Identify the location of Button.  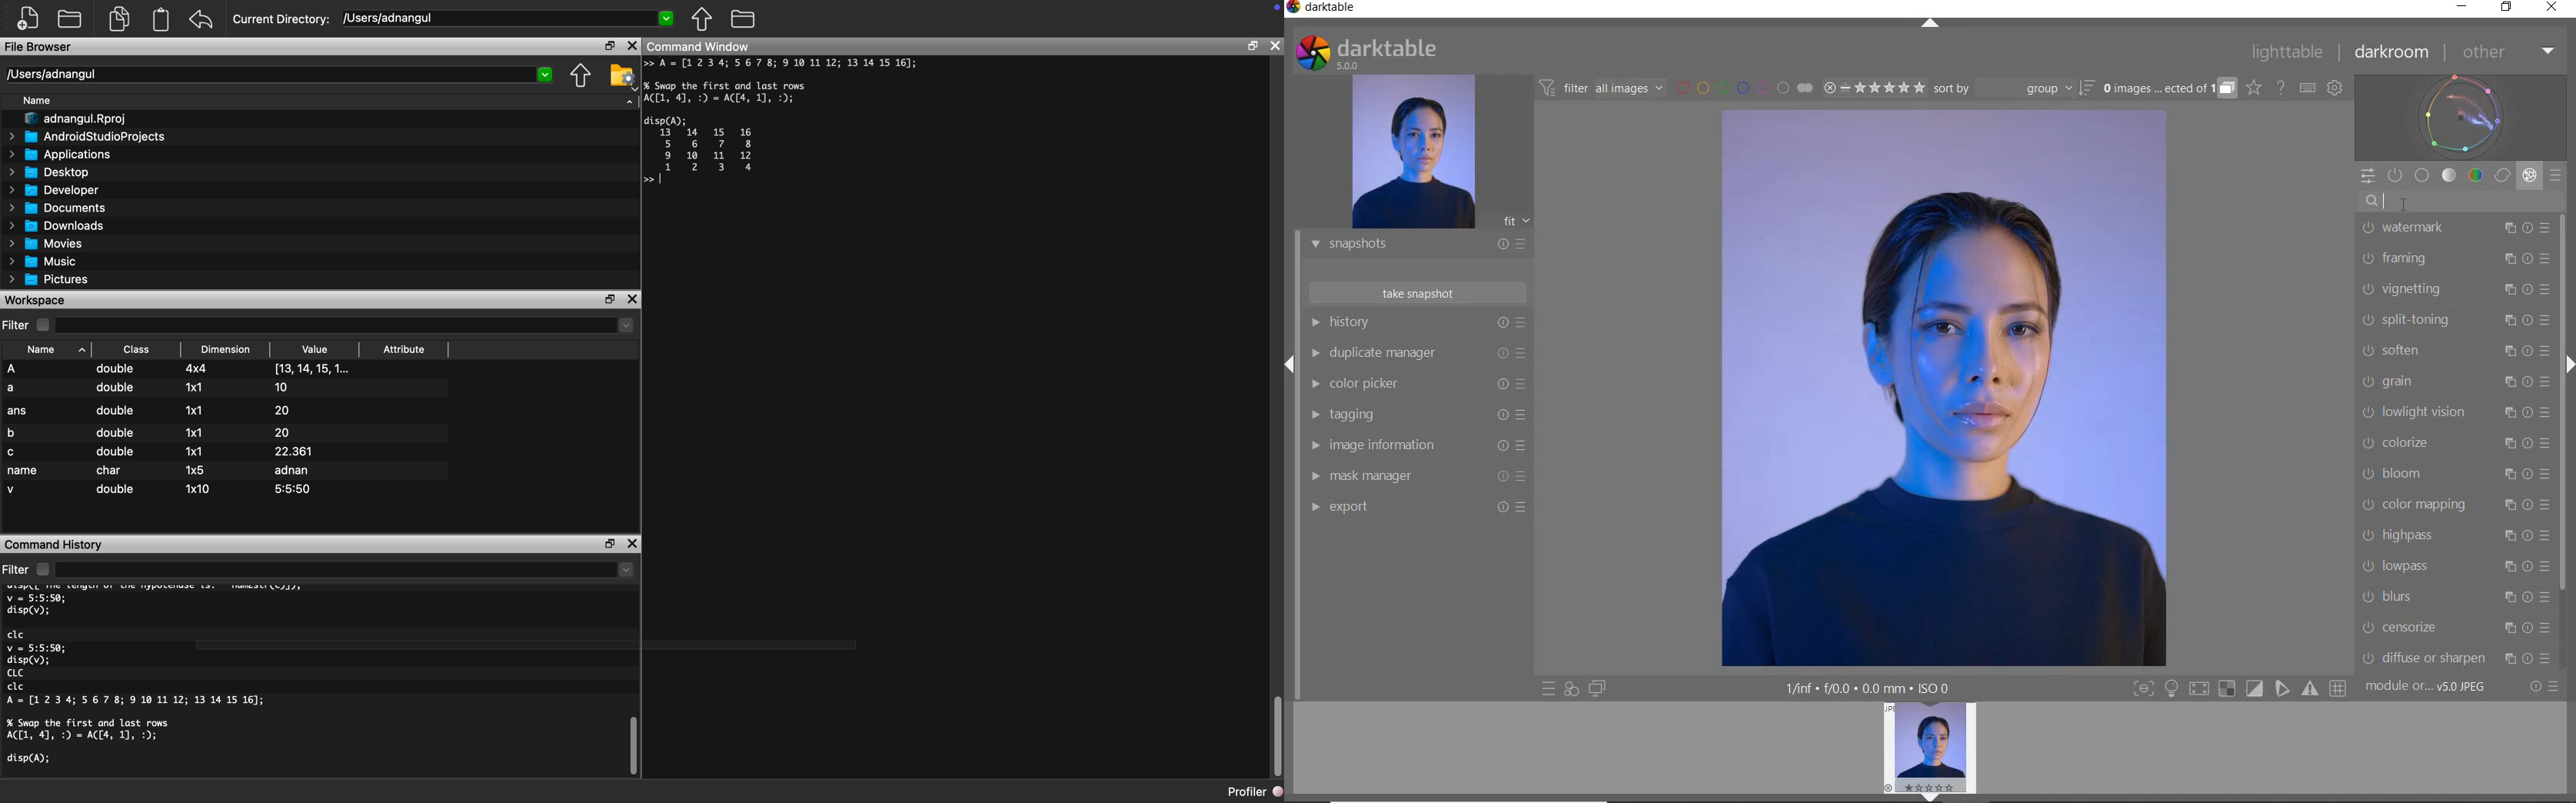
(2227, 689).